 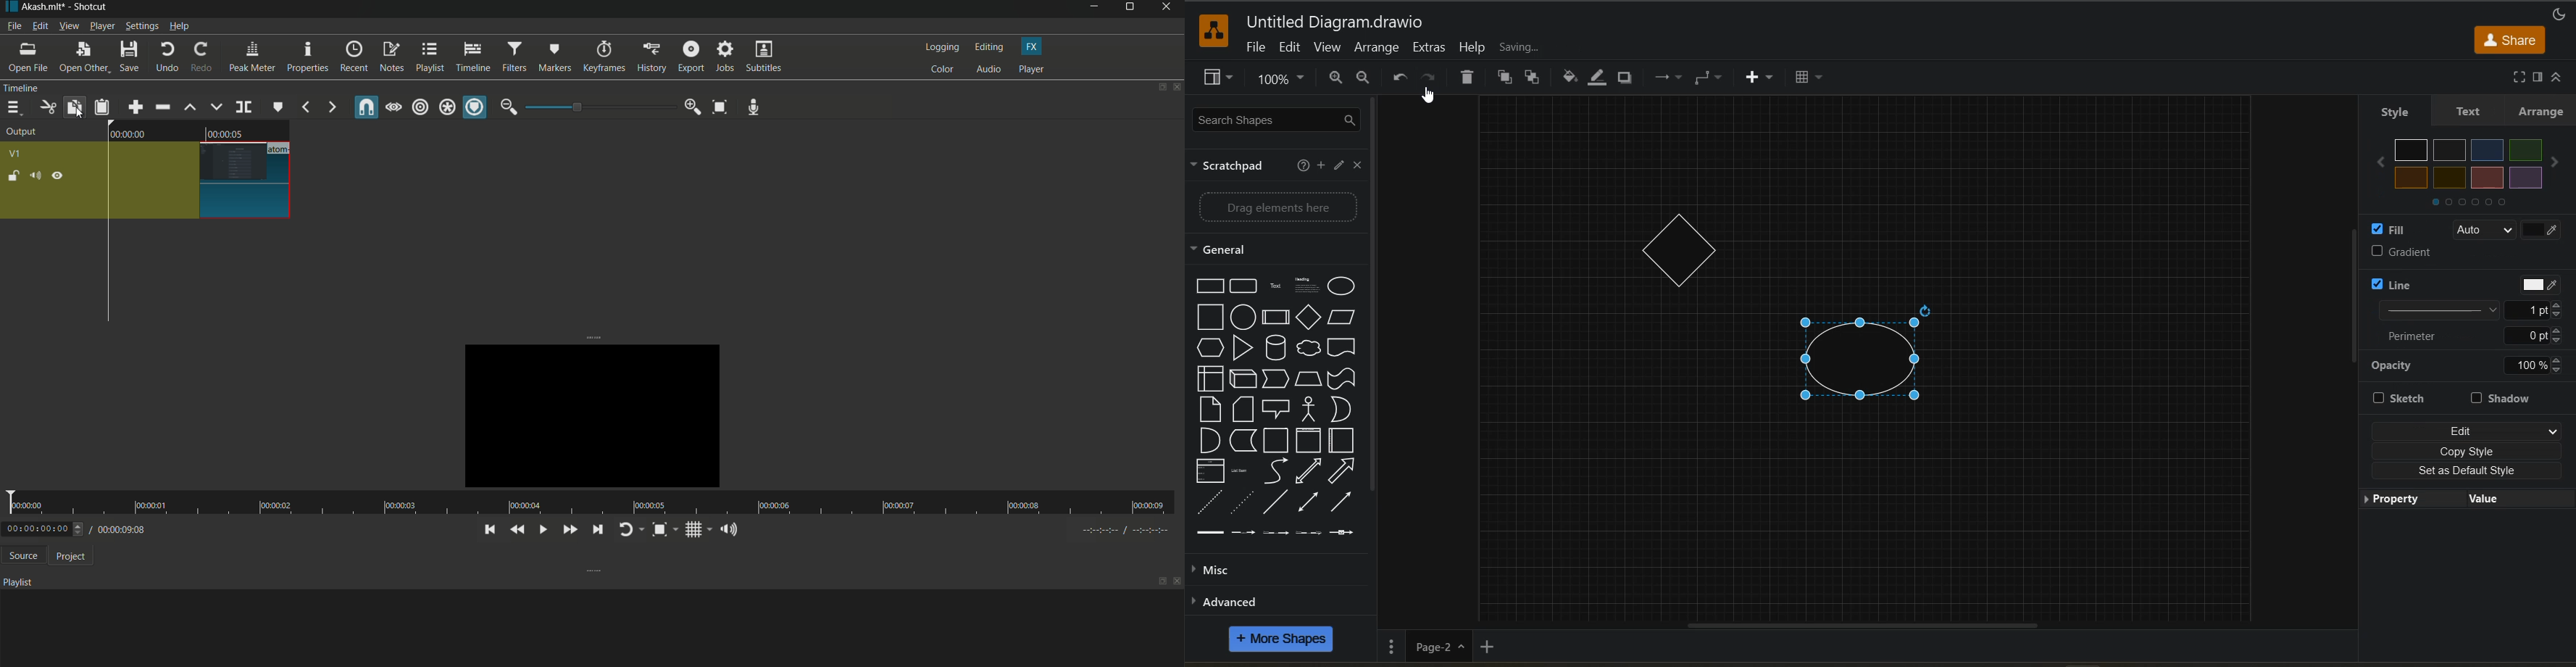 I want to click on video in timeline, so click(x=202, y=180).